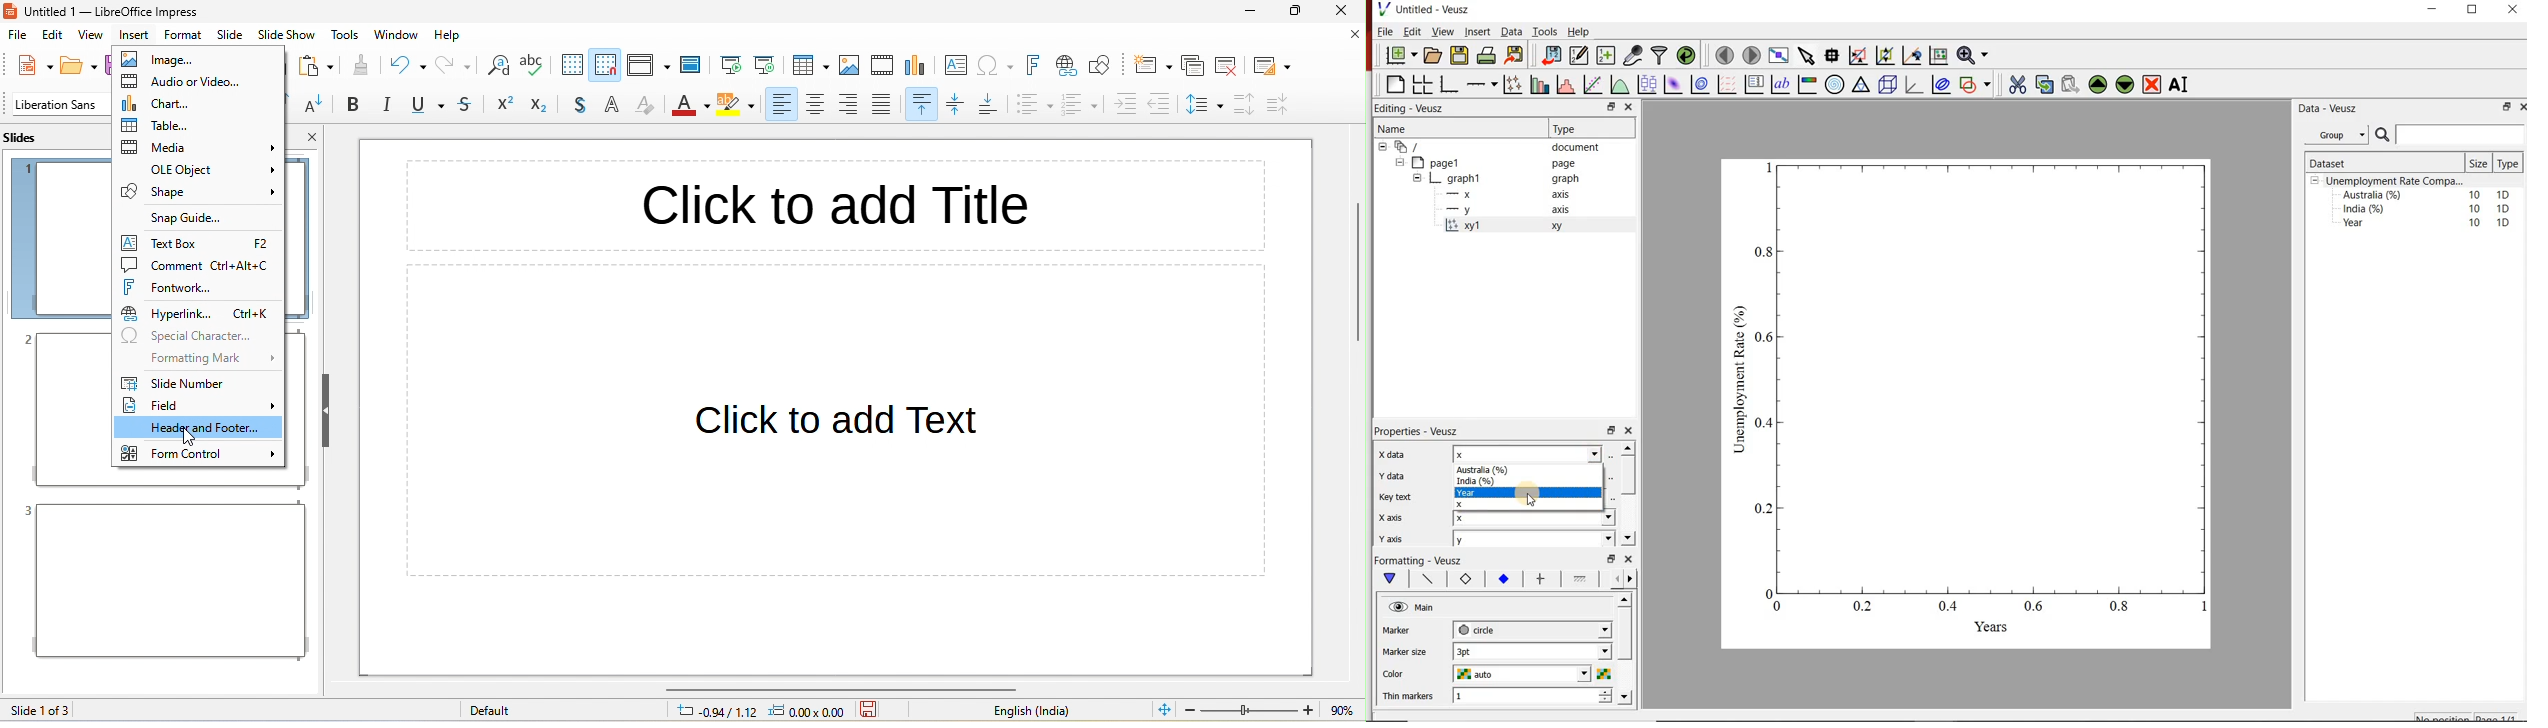 This screenshot has width=2548, height=728. What do you see at coordinates (386, 105) in the screenshot?
I see `italic` at bounding box center [386, 105].